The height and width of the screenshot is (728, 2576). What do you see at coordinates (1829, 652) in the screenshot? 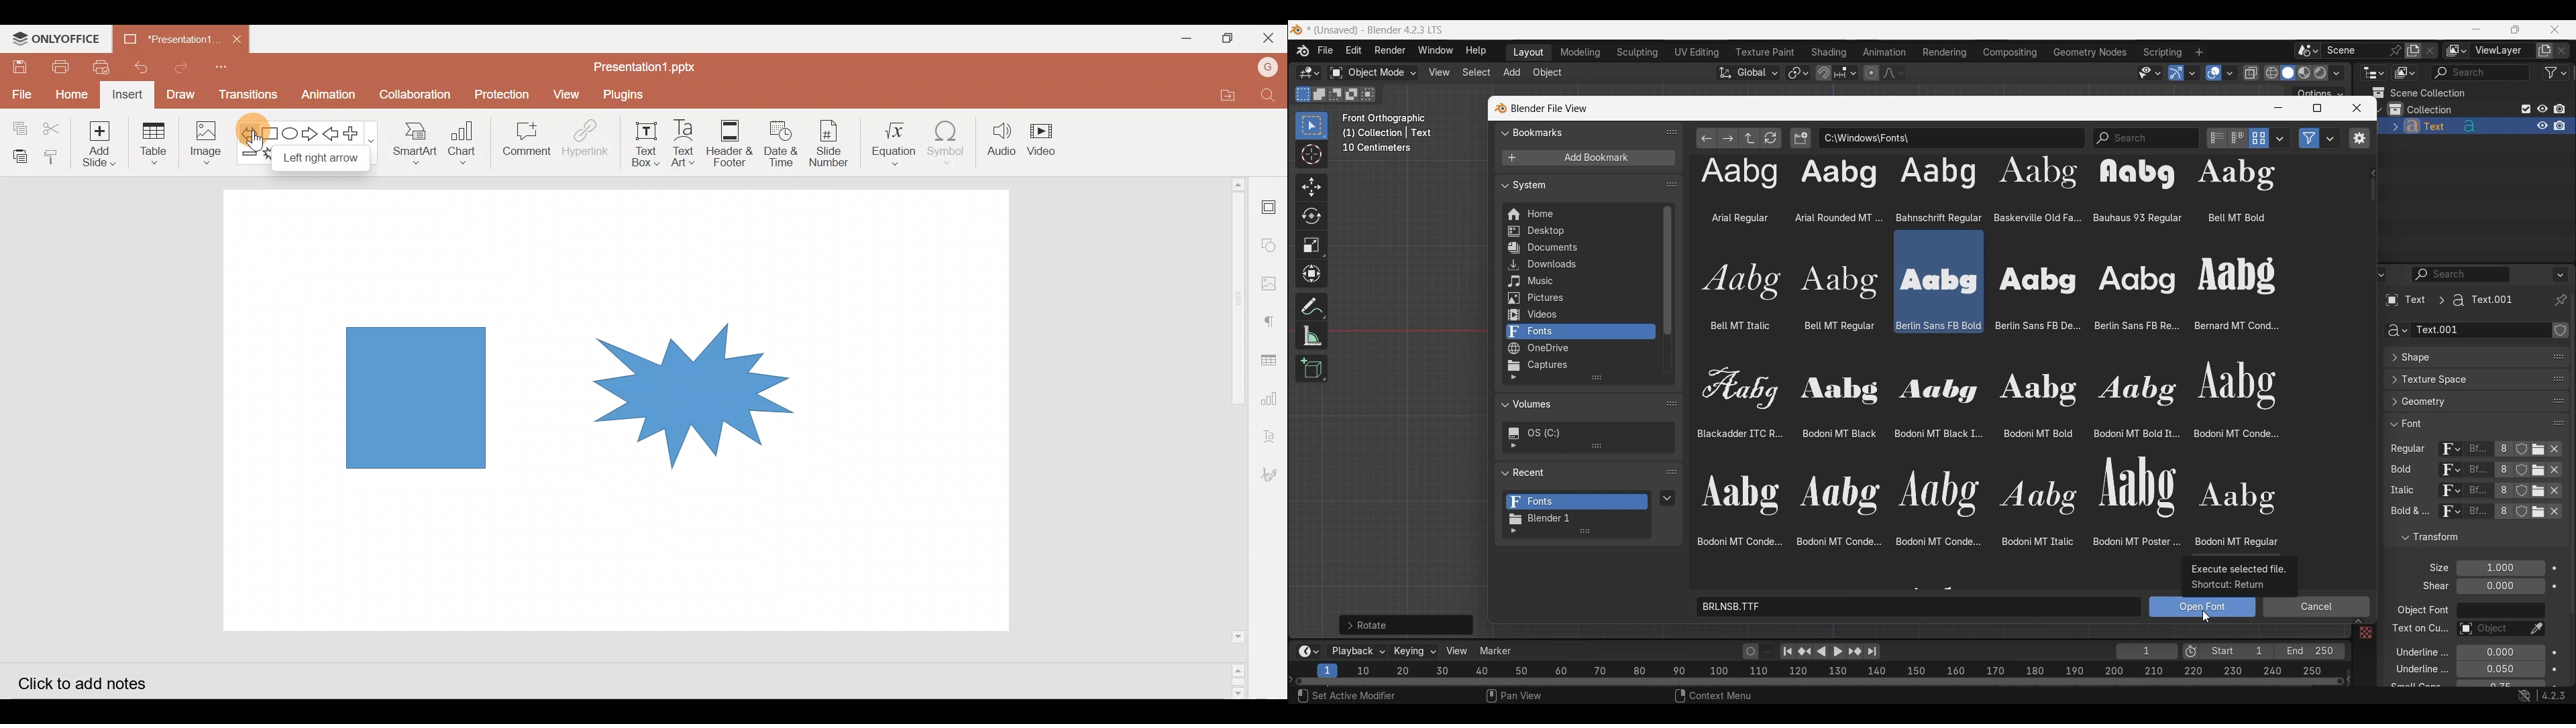
I see `Play animation` at bounding box center [1829, 652].